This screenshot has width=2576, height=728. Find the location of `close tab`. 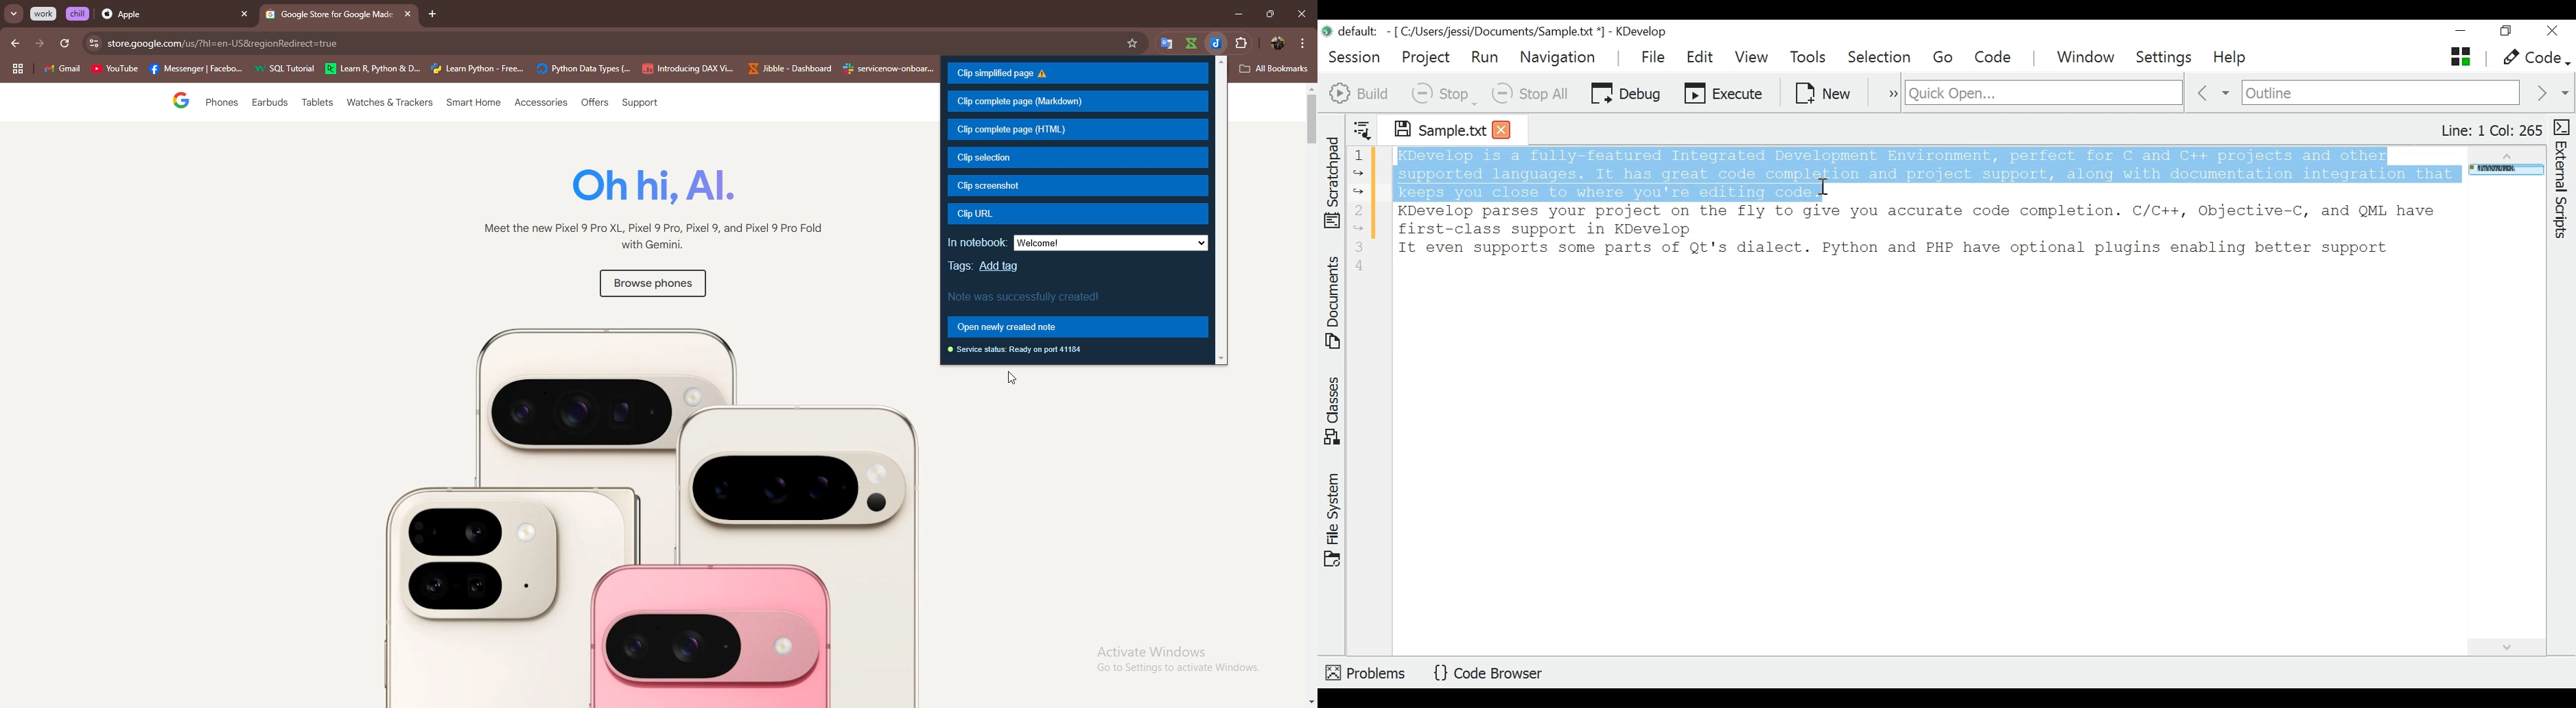

close tab is located at coordinates (406, 14).